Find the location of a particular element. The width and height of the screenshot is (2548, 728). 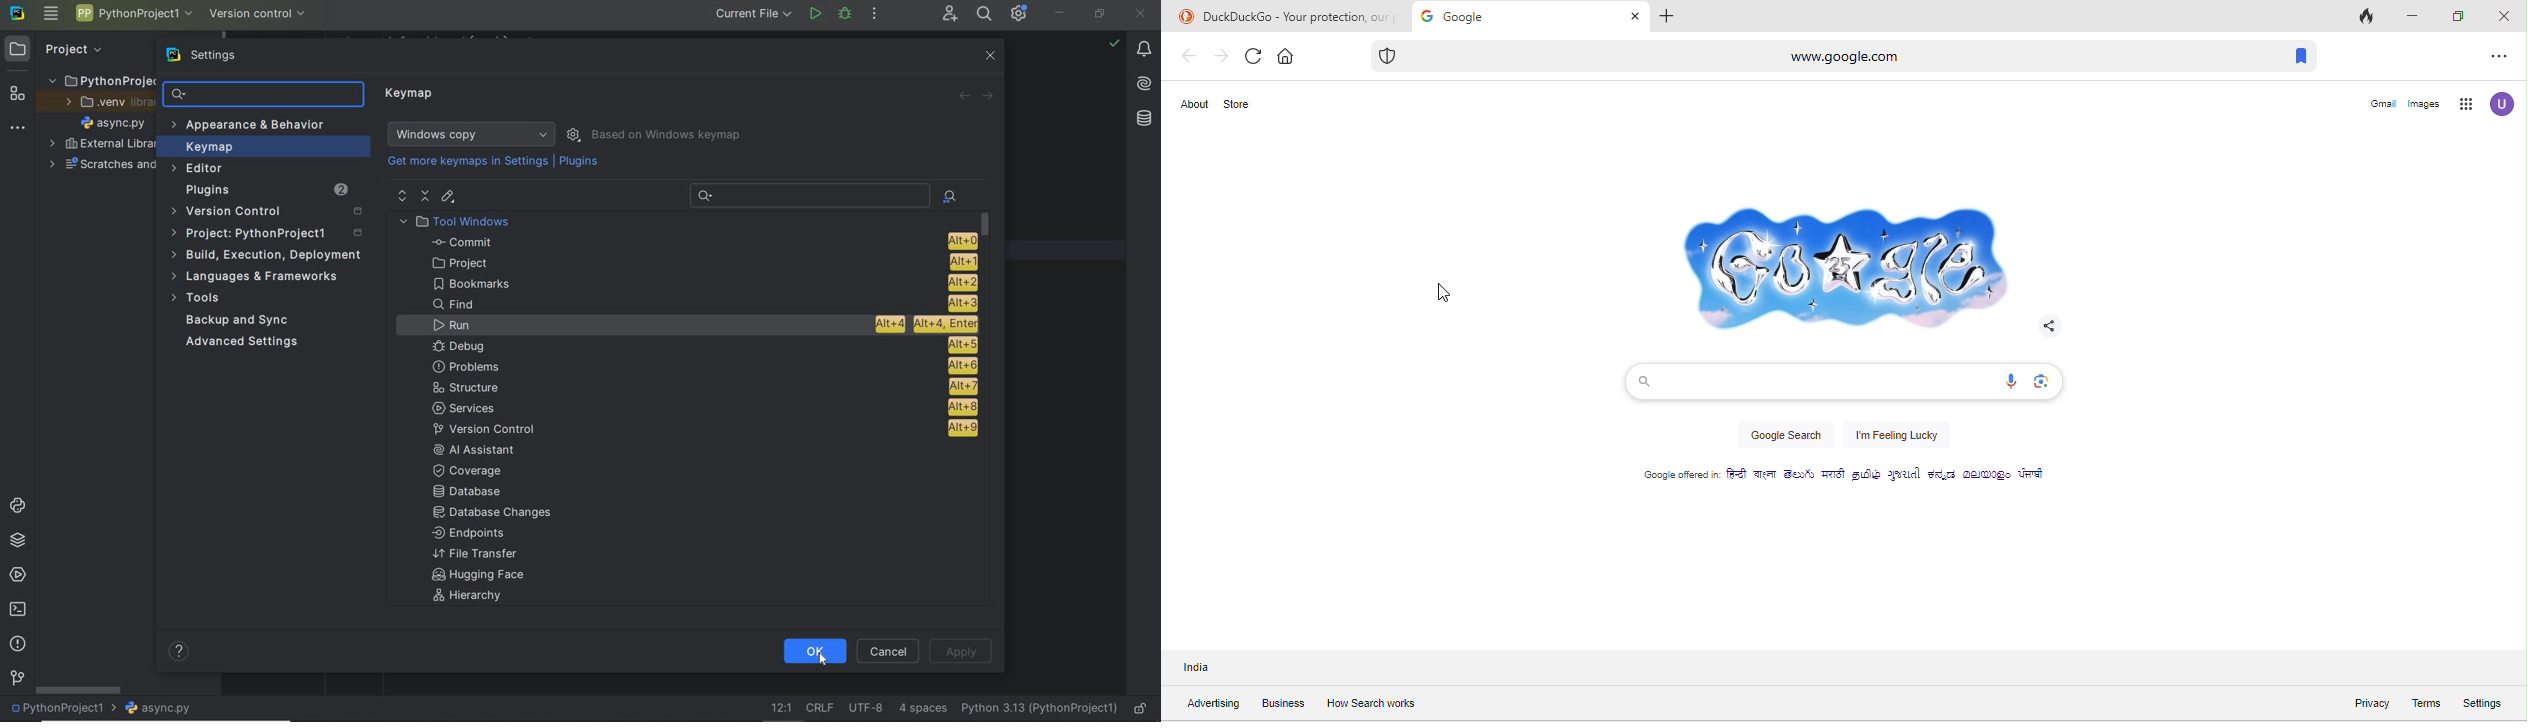

file name is located at coordinates (113, 122).